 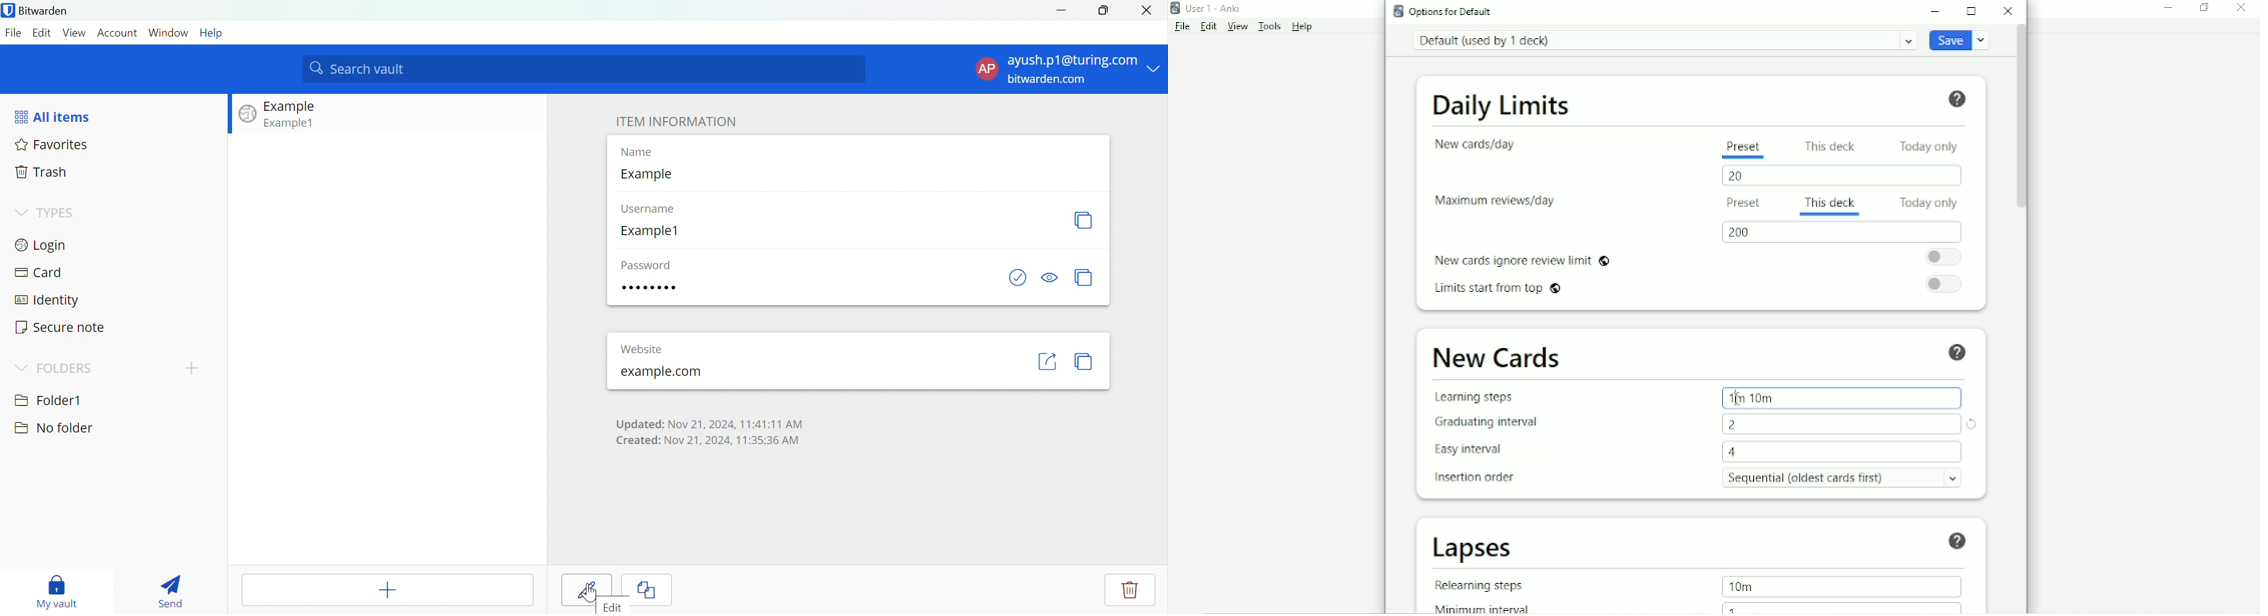 I want to click on copy, so click(x=1084, y=361).